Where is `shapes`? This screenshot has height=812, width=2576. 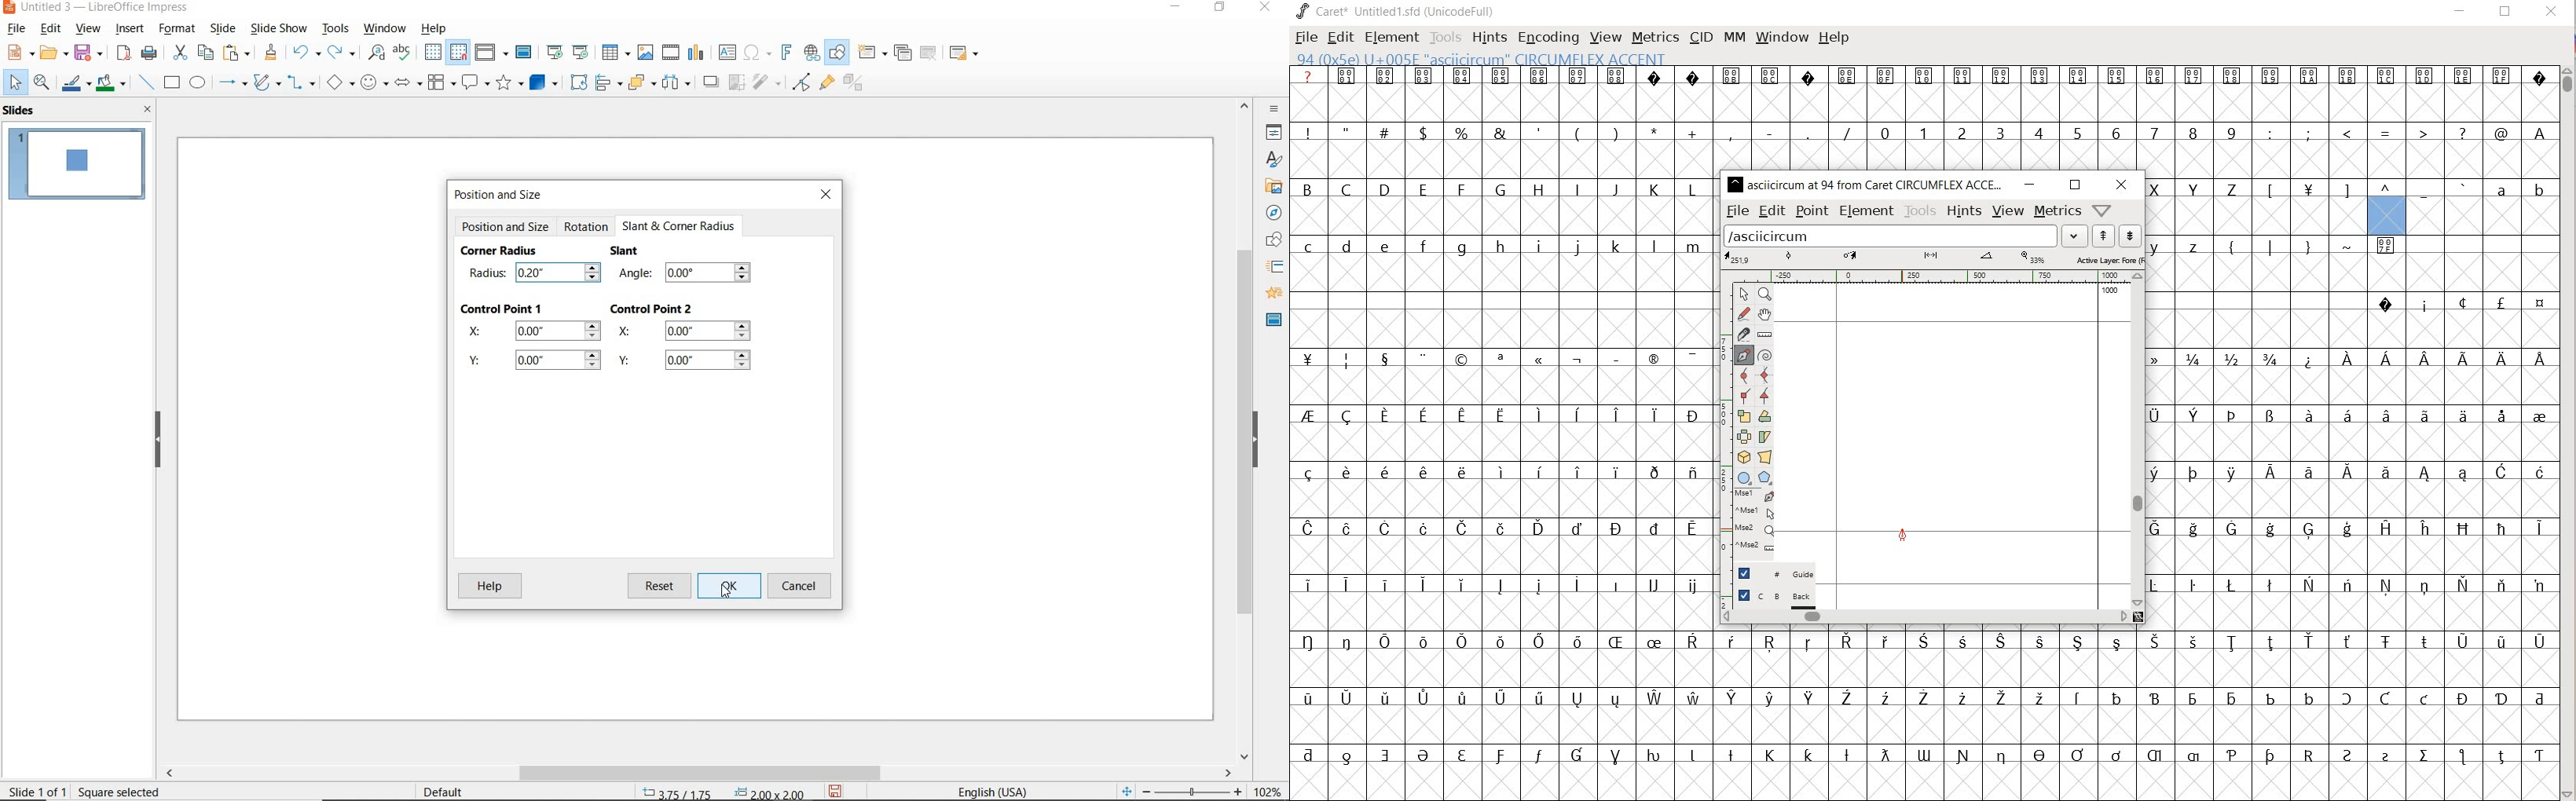 shapes is located at coordinates (1271, 240).